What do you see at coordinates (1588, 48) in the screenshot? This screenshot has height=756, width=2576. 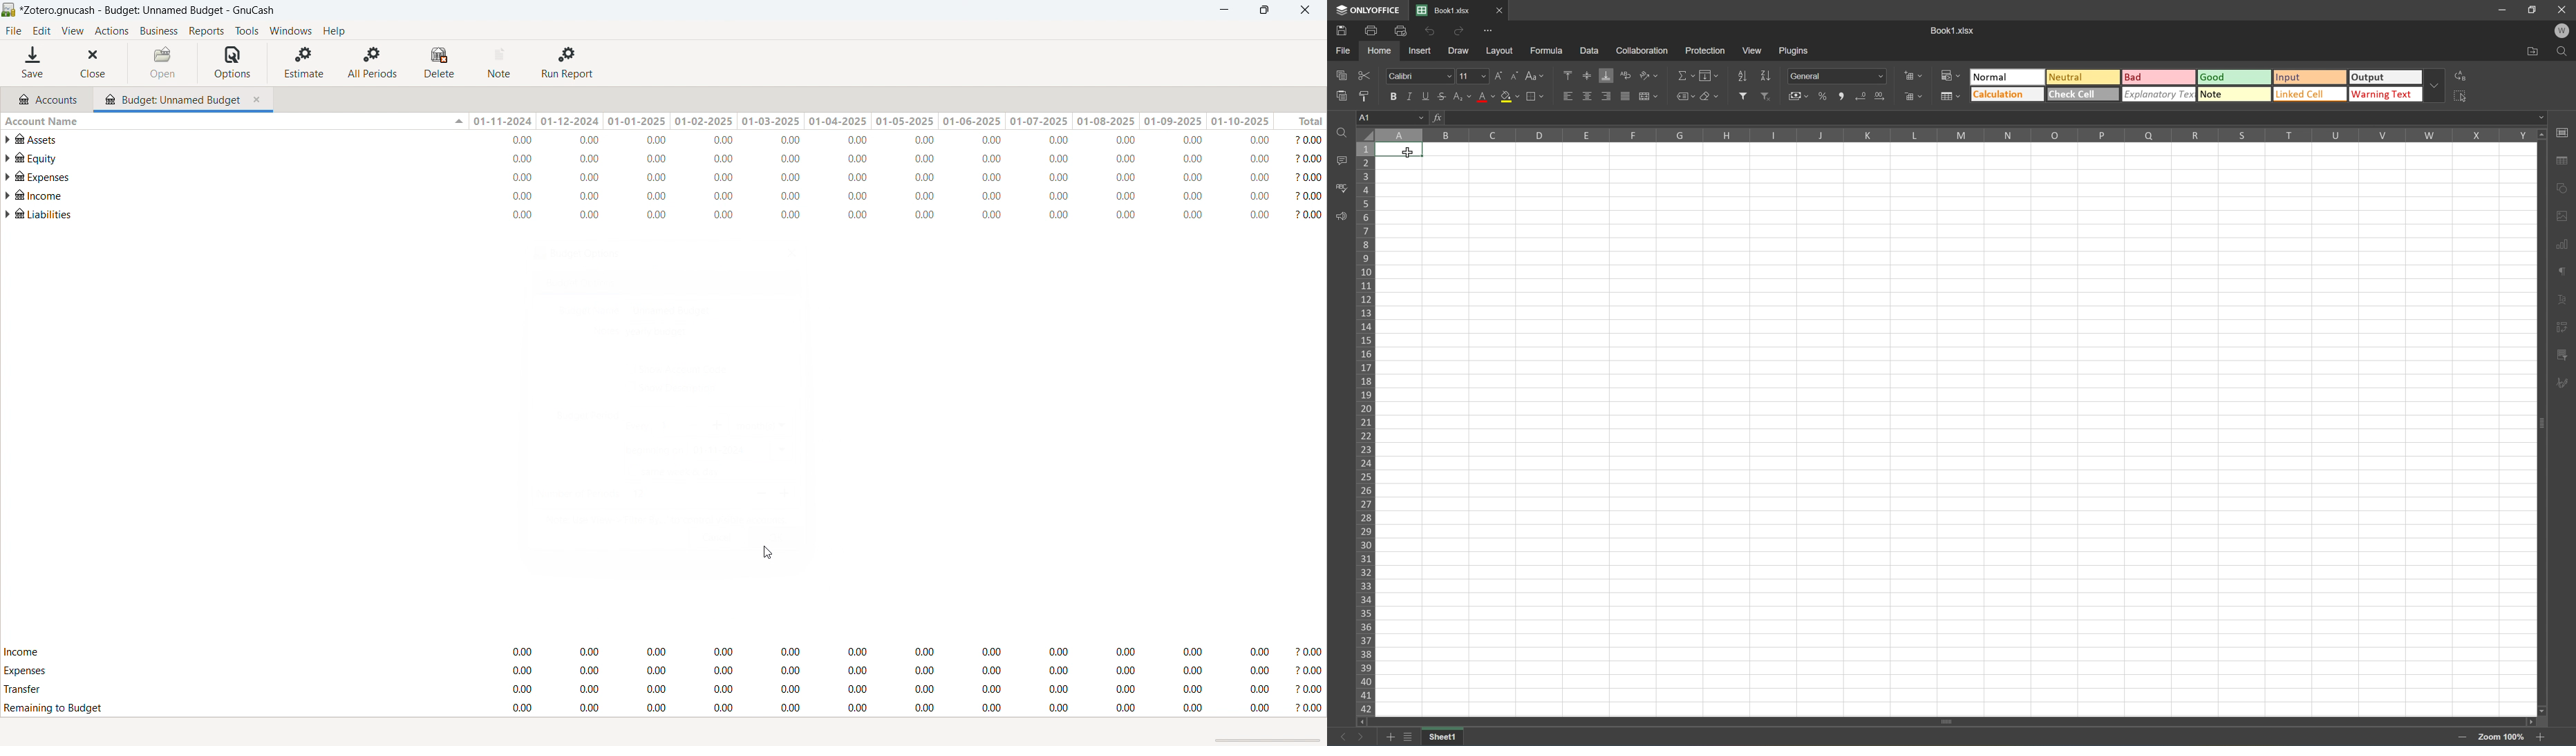 I see `Data` at bounding box center [1588, 48].